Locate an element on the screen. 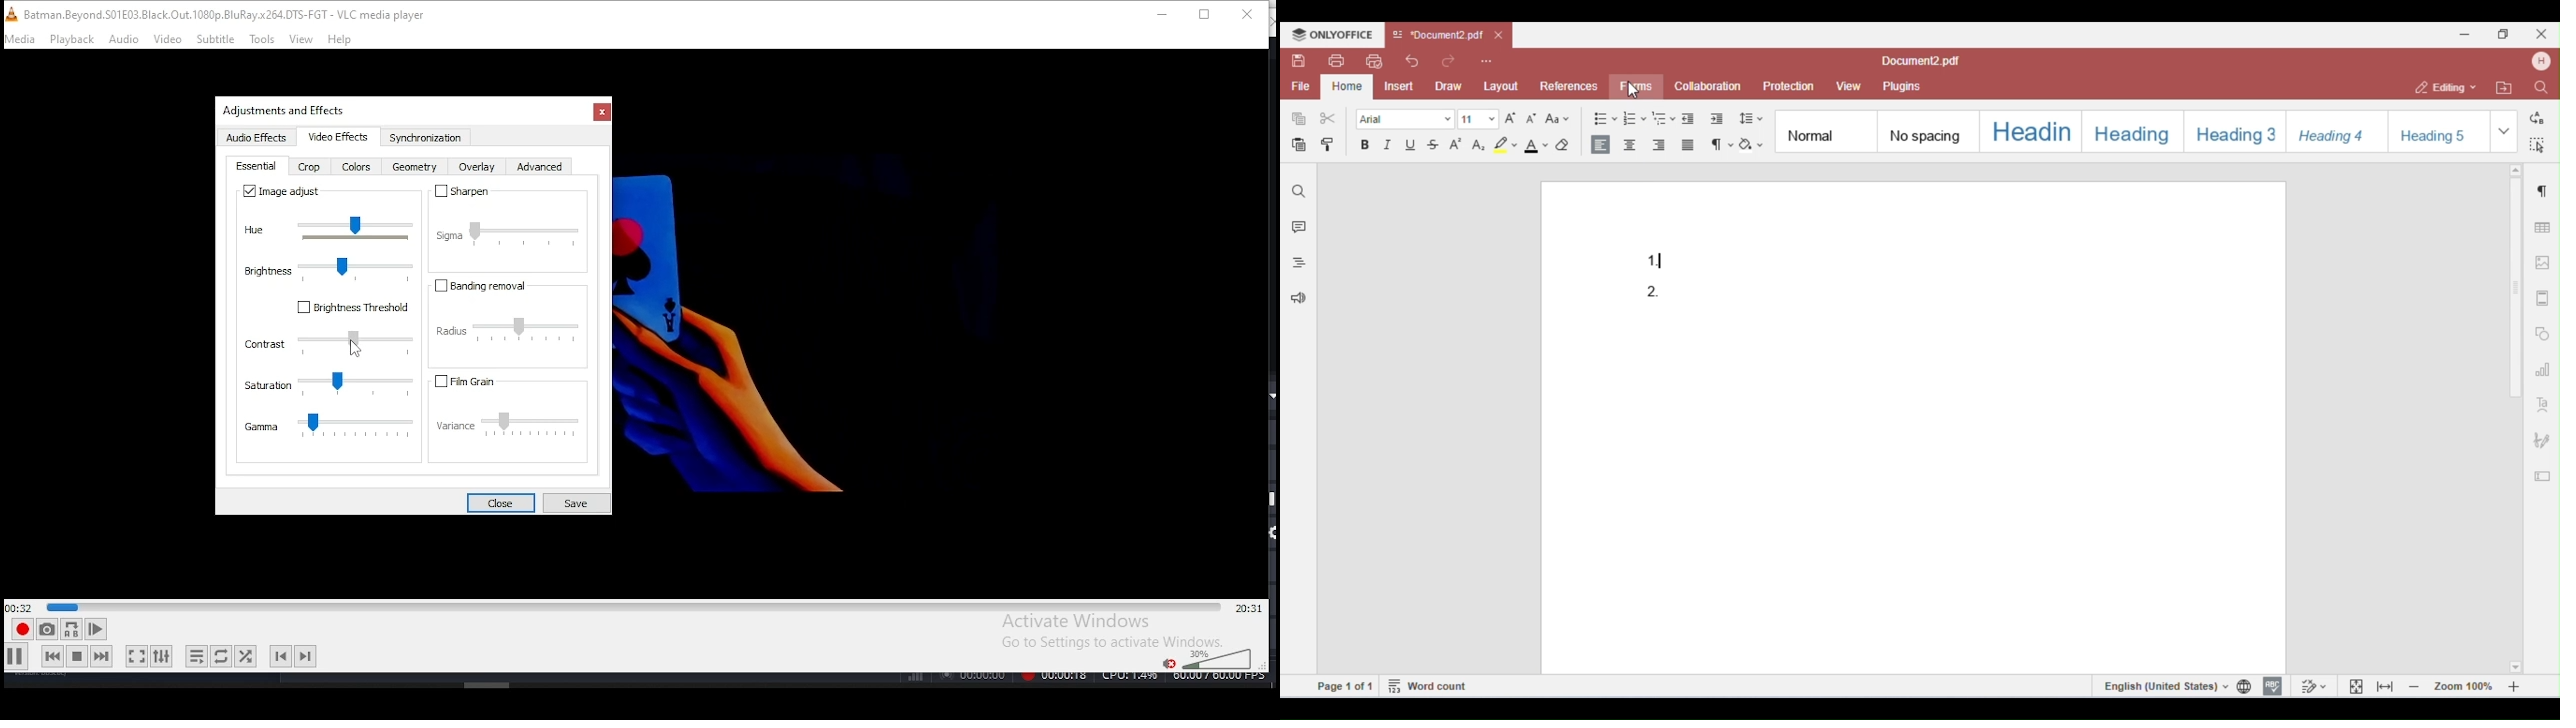 Image resolution: width=2576 pixels, height=728 pixels. overlay is located at coordinates (476, 169).